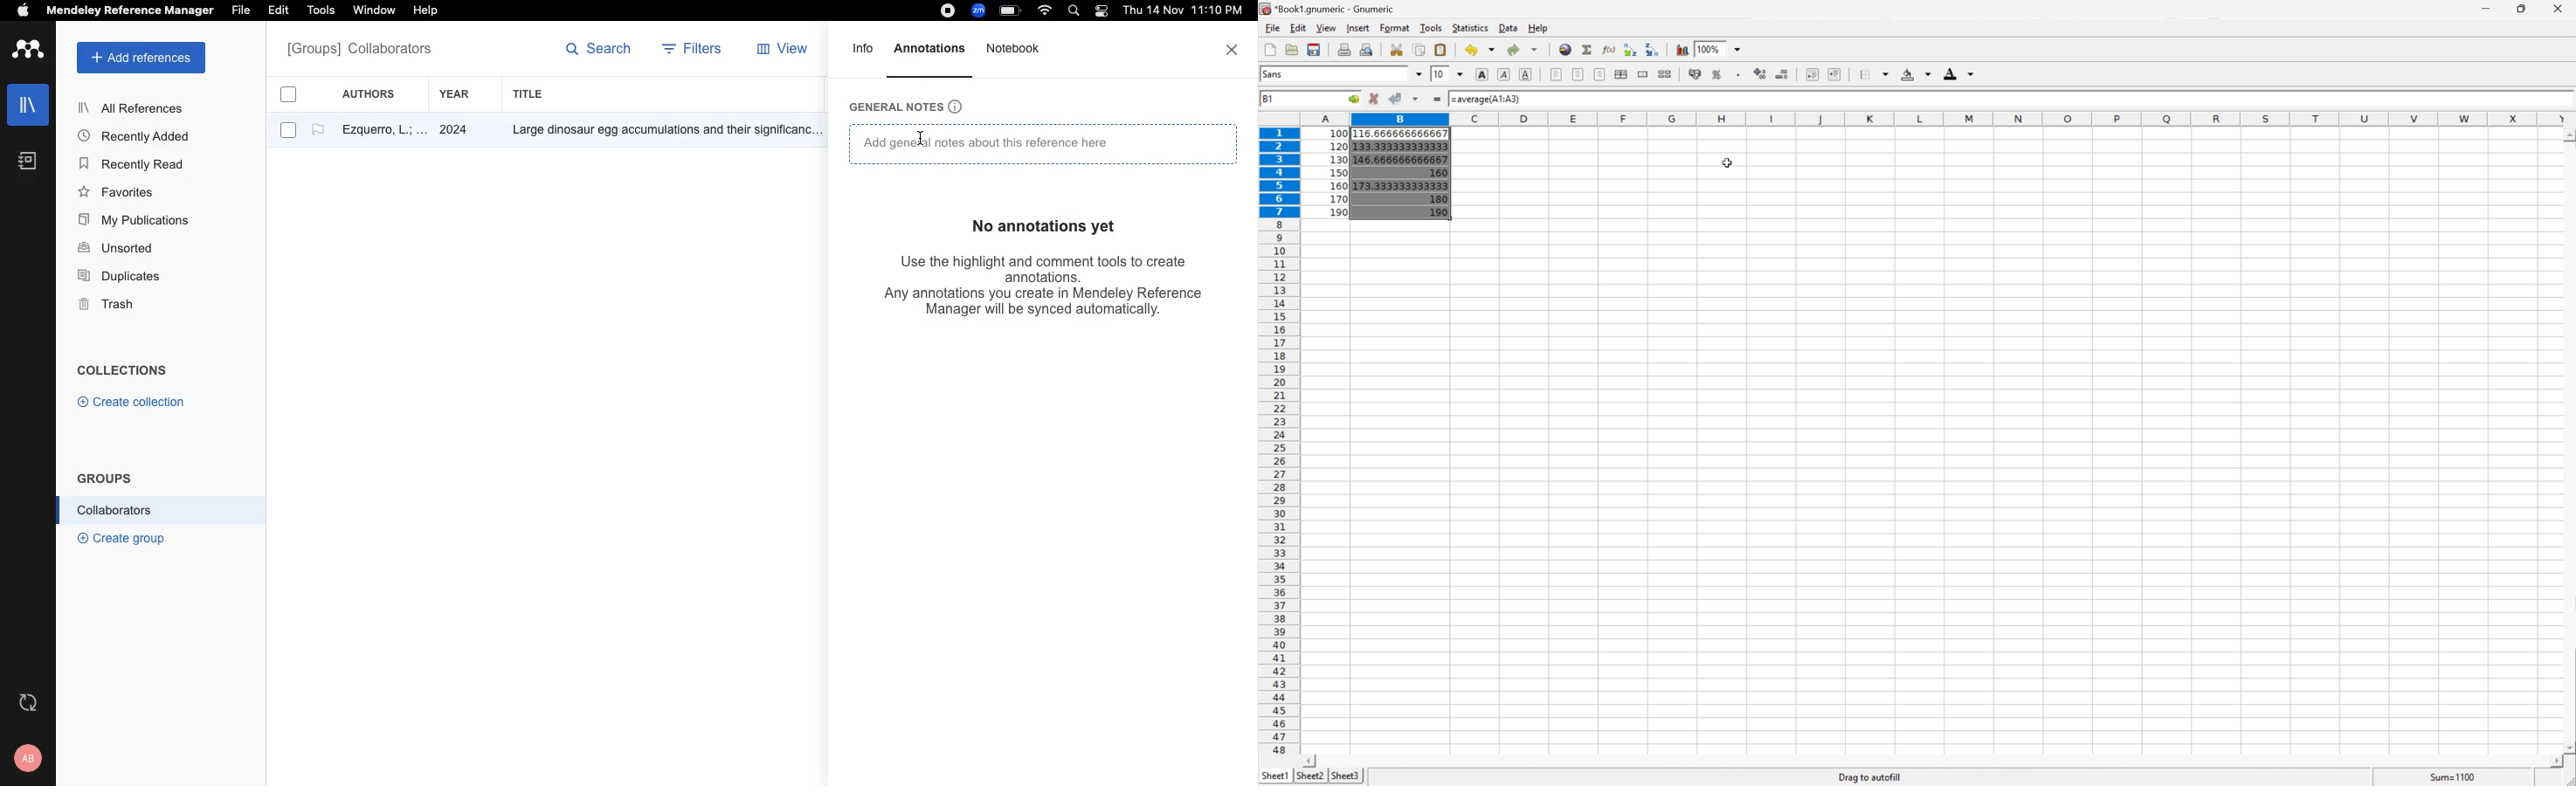 Image resolution: width=2576 pixels, height=812 pixels. Describe the element at coordinates (1396, 50) in the screenshot. I see `Cut selection` at that location.